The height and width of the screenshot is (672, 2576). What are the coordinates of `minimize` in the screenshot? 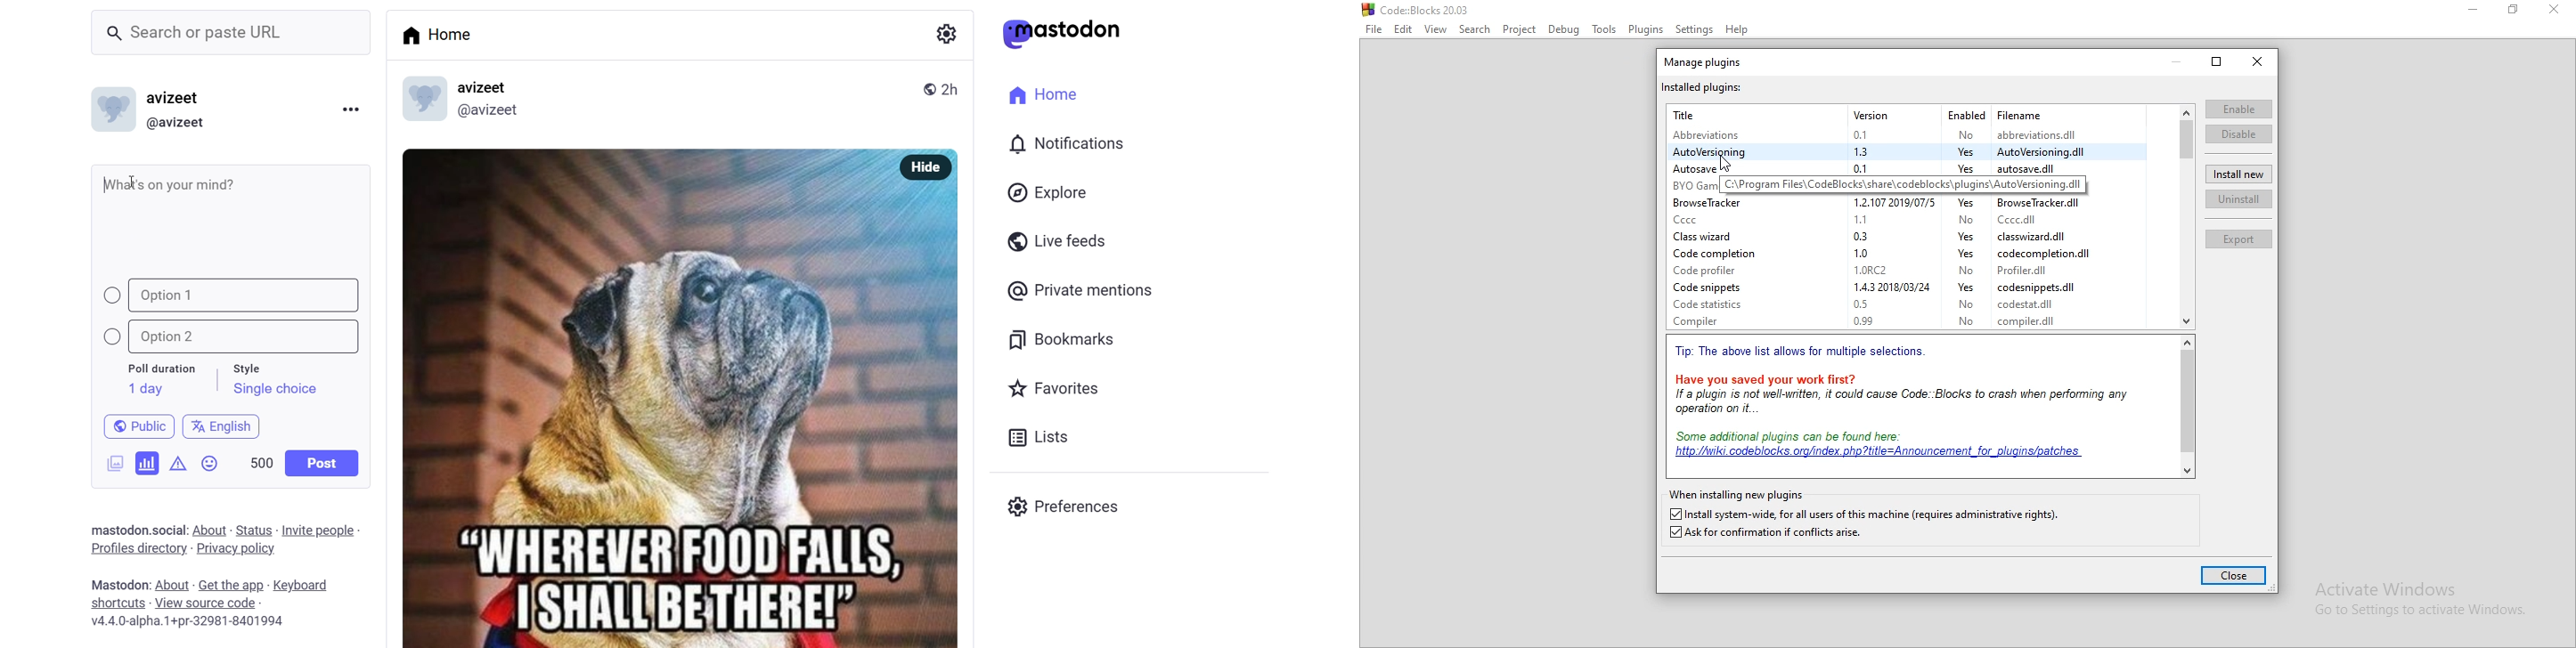 It's located at (2474, 8).